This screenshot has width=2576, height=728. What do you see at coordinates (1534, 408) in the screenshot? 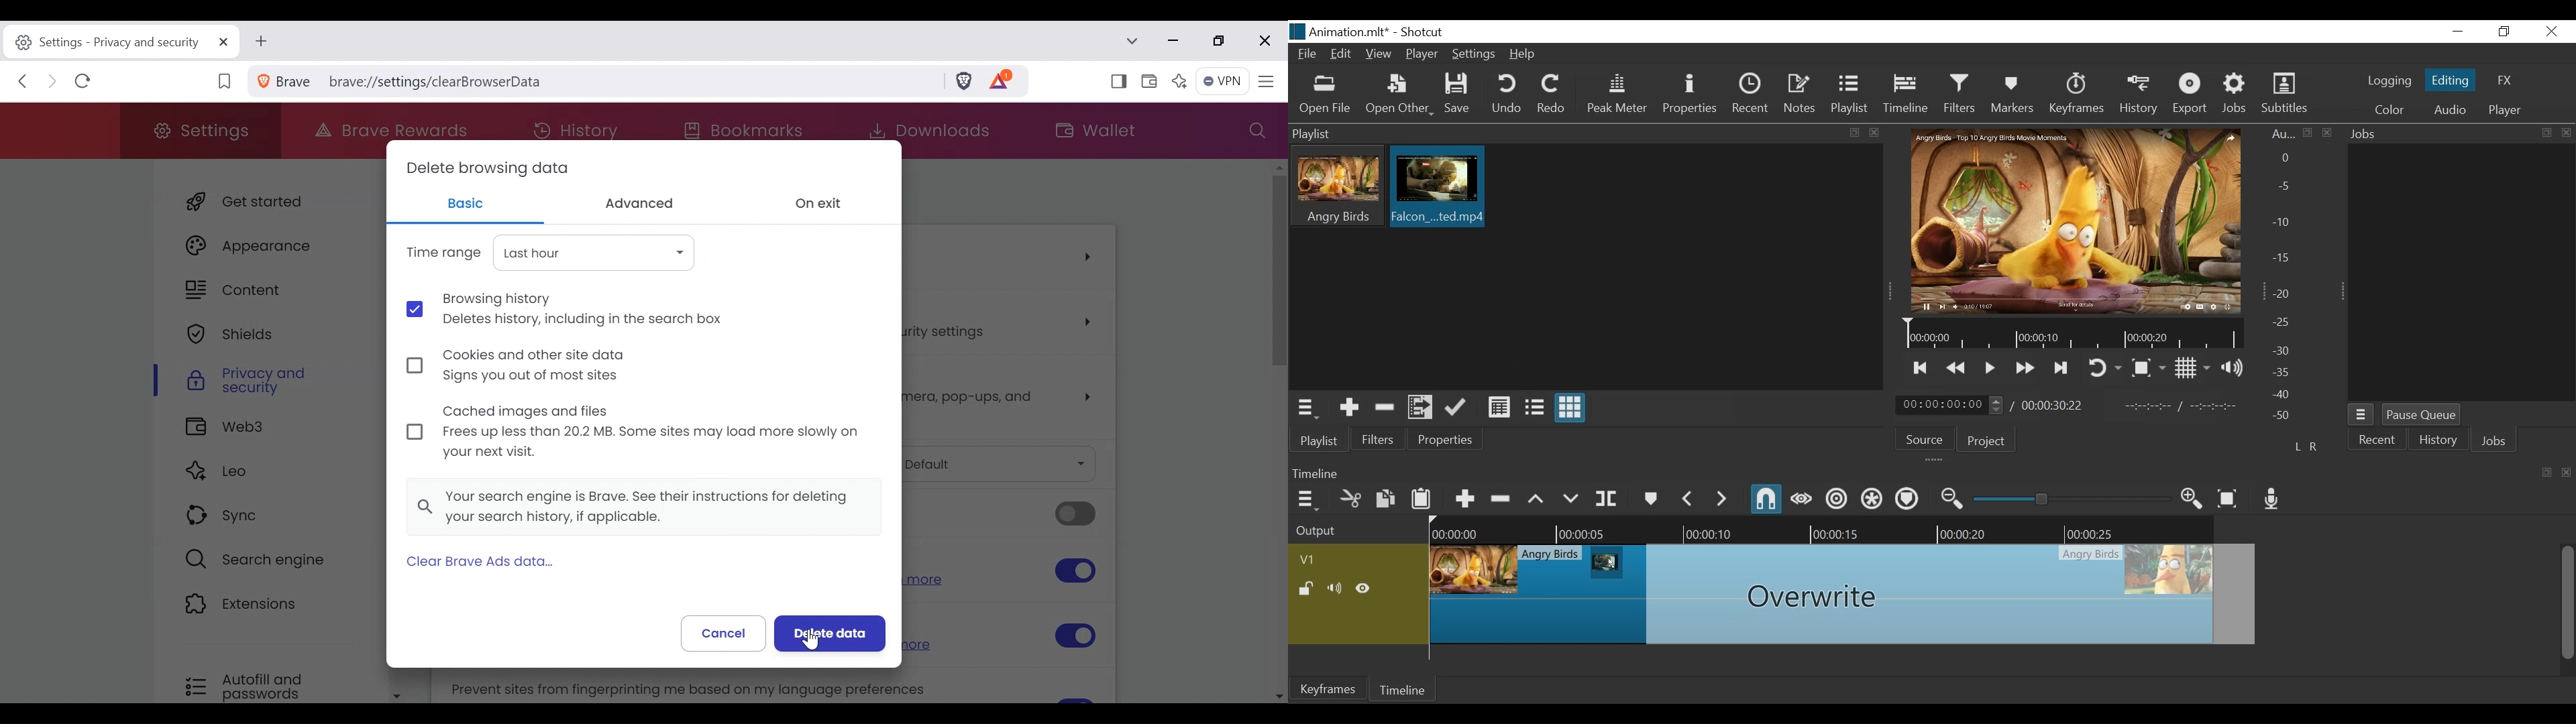
I see `View as File` at bounding box center [1534, 408].